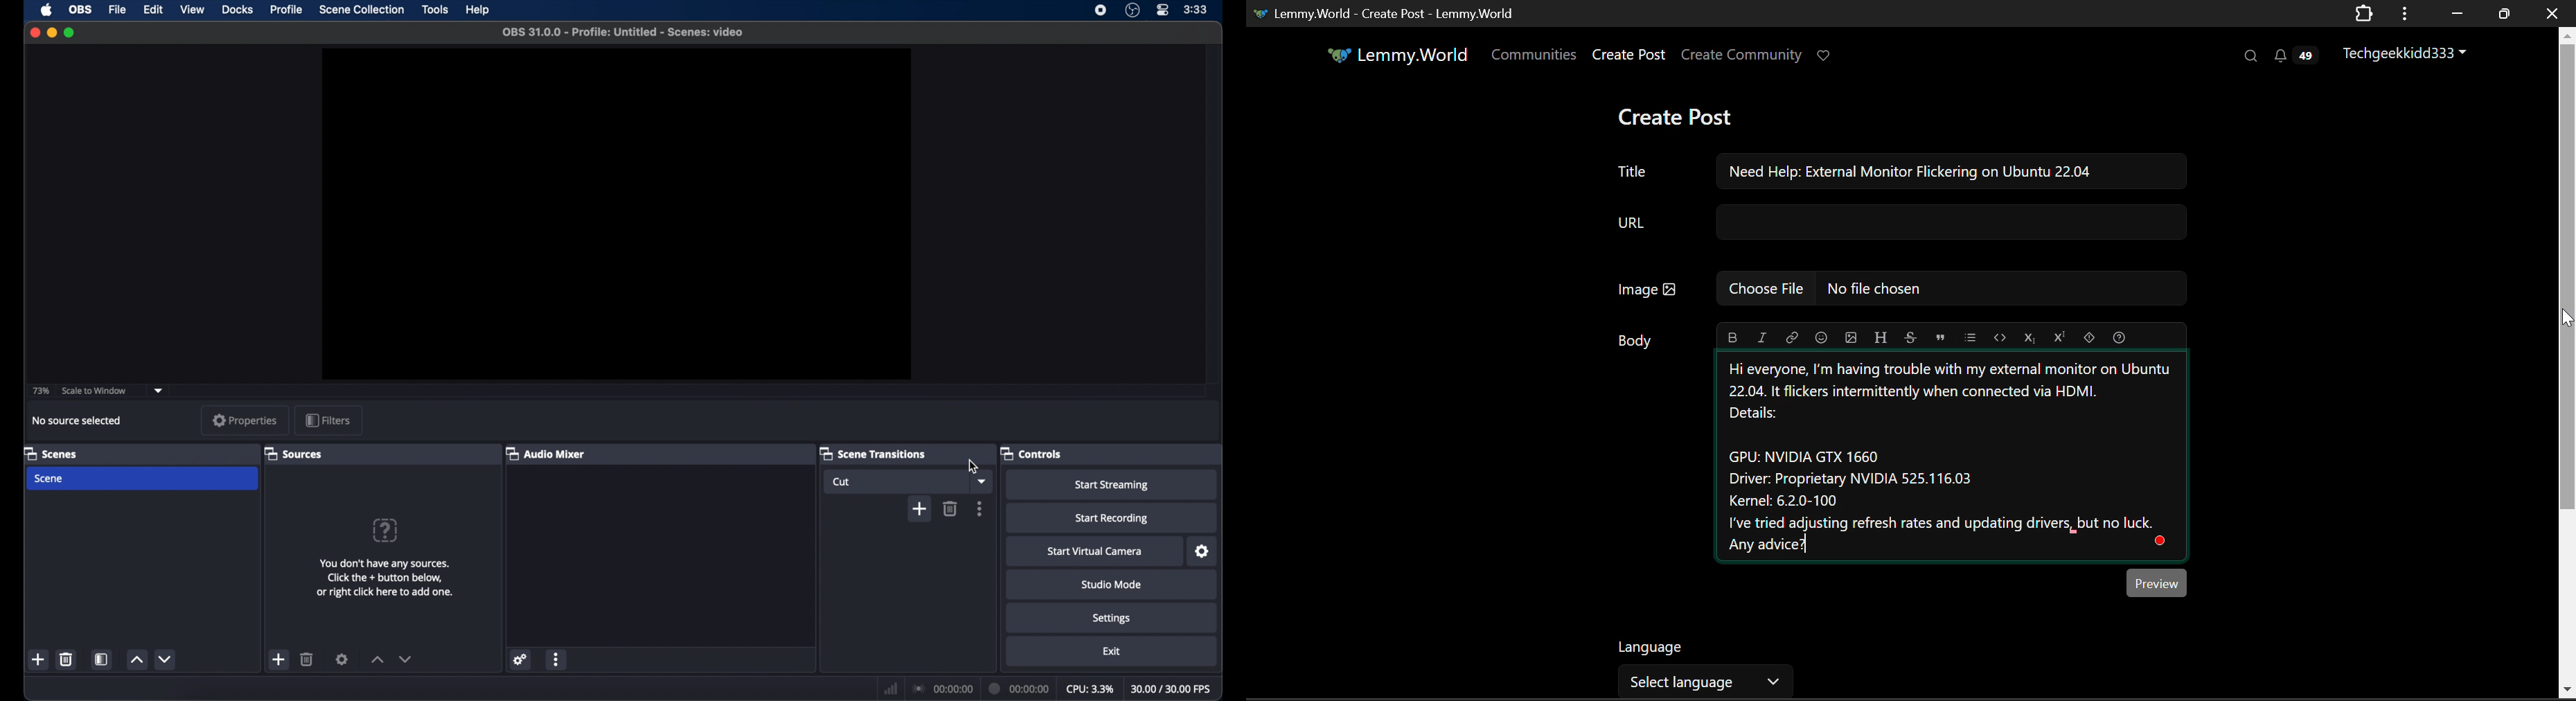 This screenshot has width=2576, height=728. I want to click on Formatting Help, so click(2120, 338).